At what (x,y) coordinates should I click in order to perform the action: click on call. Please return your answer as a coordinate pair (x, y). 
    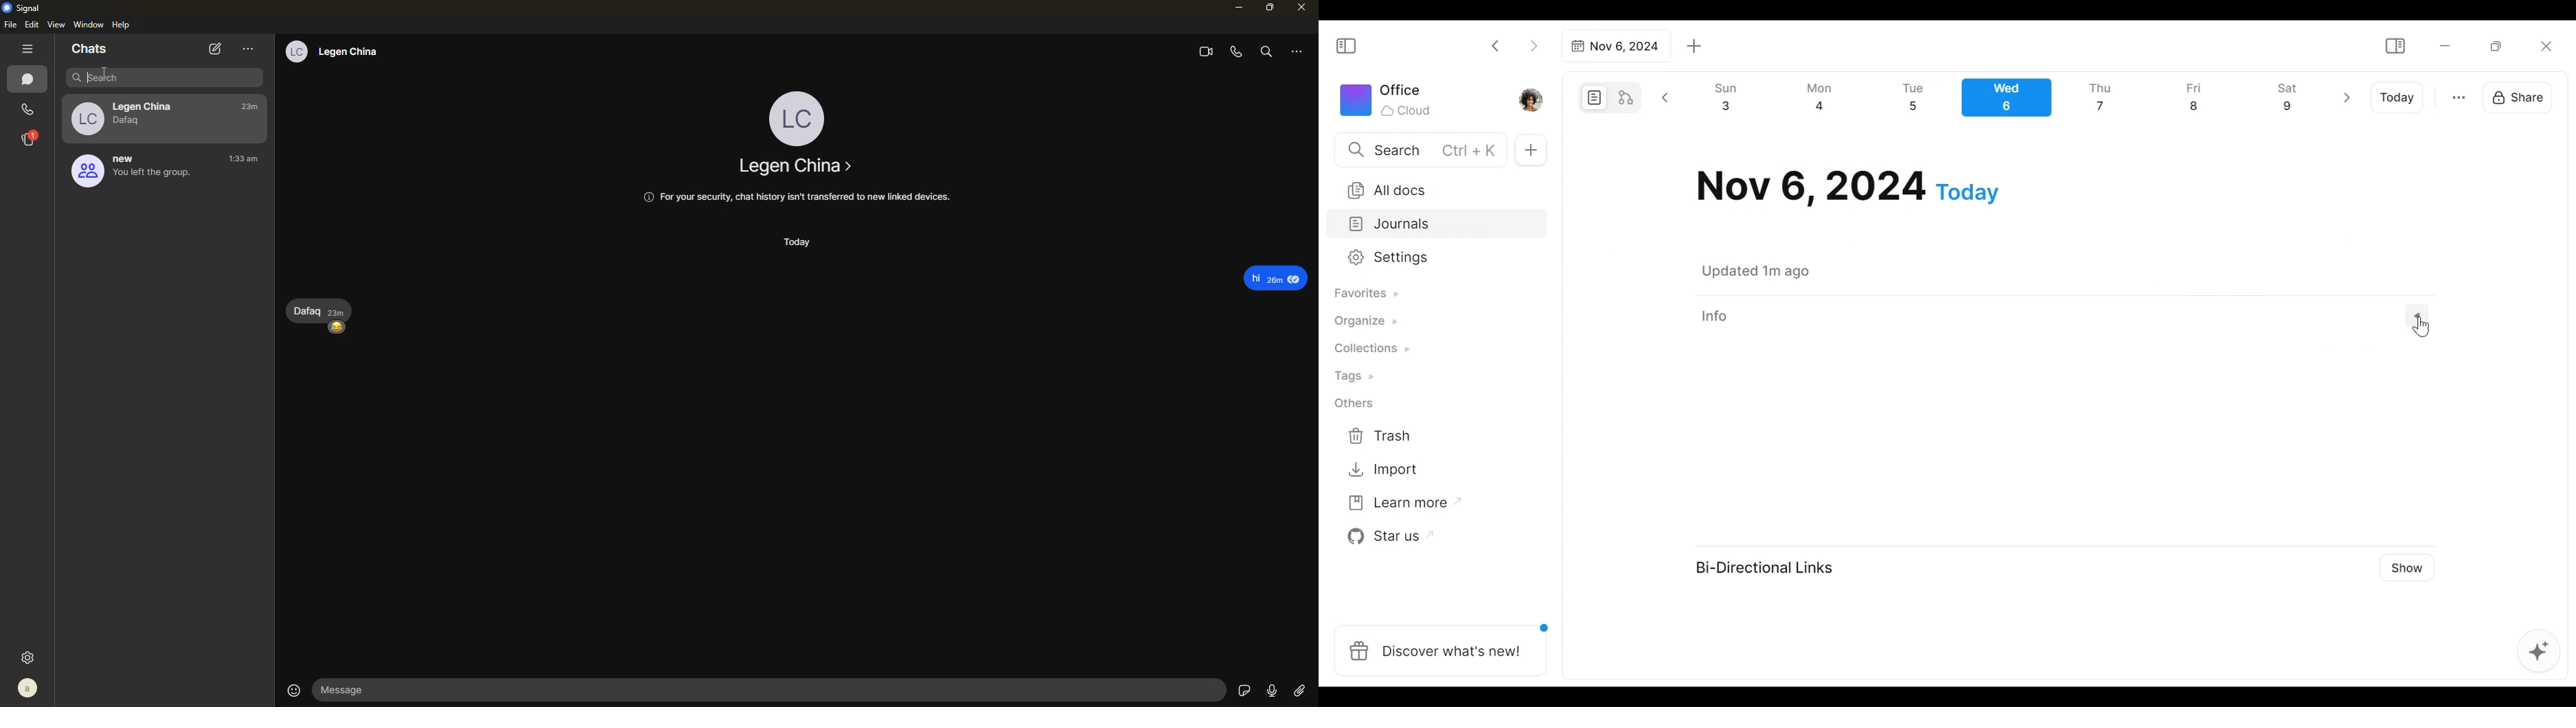
    Looking at the image, I should click on (30, 112).